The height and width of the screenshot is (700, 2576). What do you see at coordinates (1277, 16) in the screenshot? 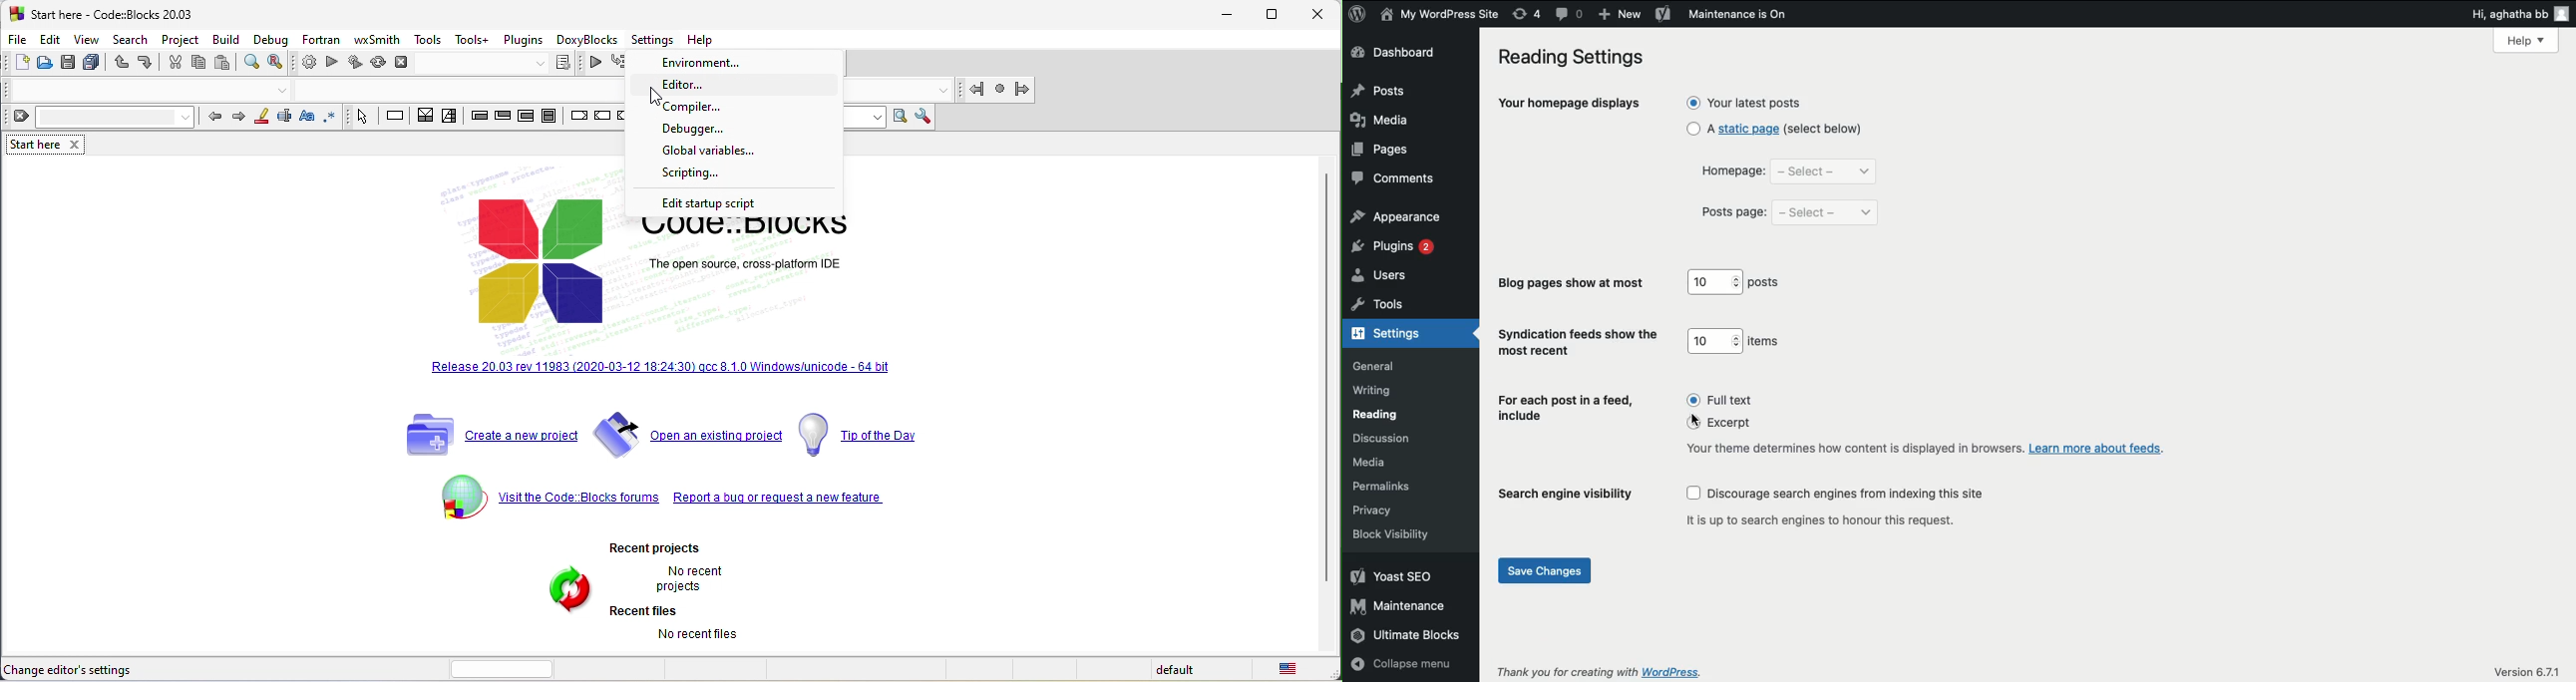
I see `maximize` at bounding box center [1277, 16].